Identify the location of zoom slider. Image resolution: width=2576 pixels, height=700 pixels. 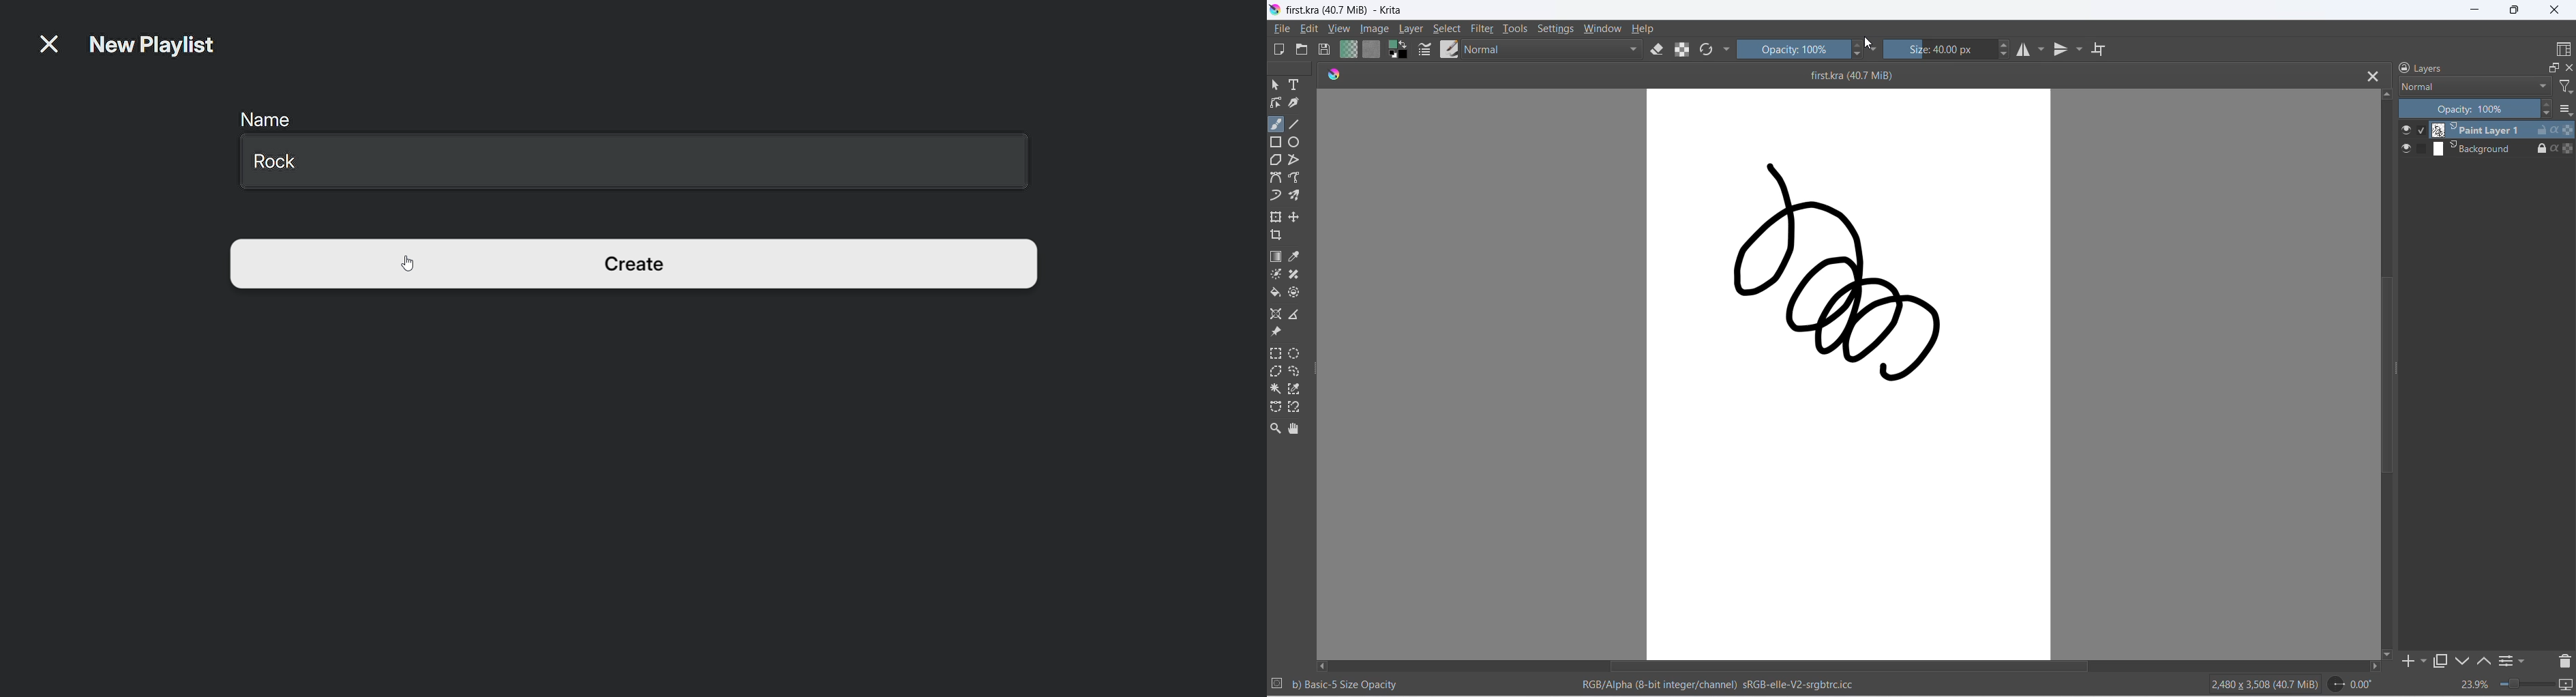
(2526, 683).